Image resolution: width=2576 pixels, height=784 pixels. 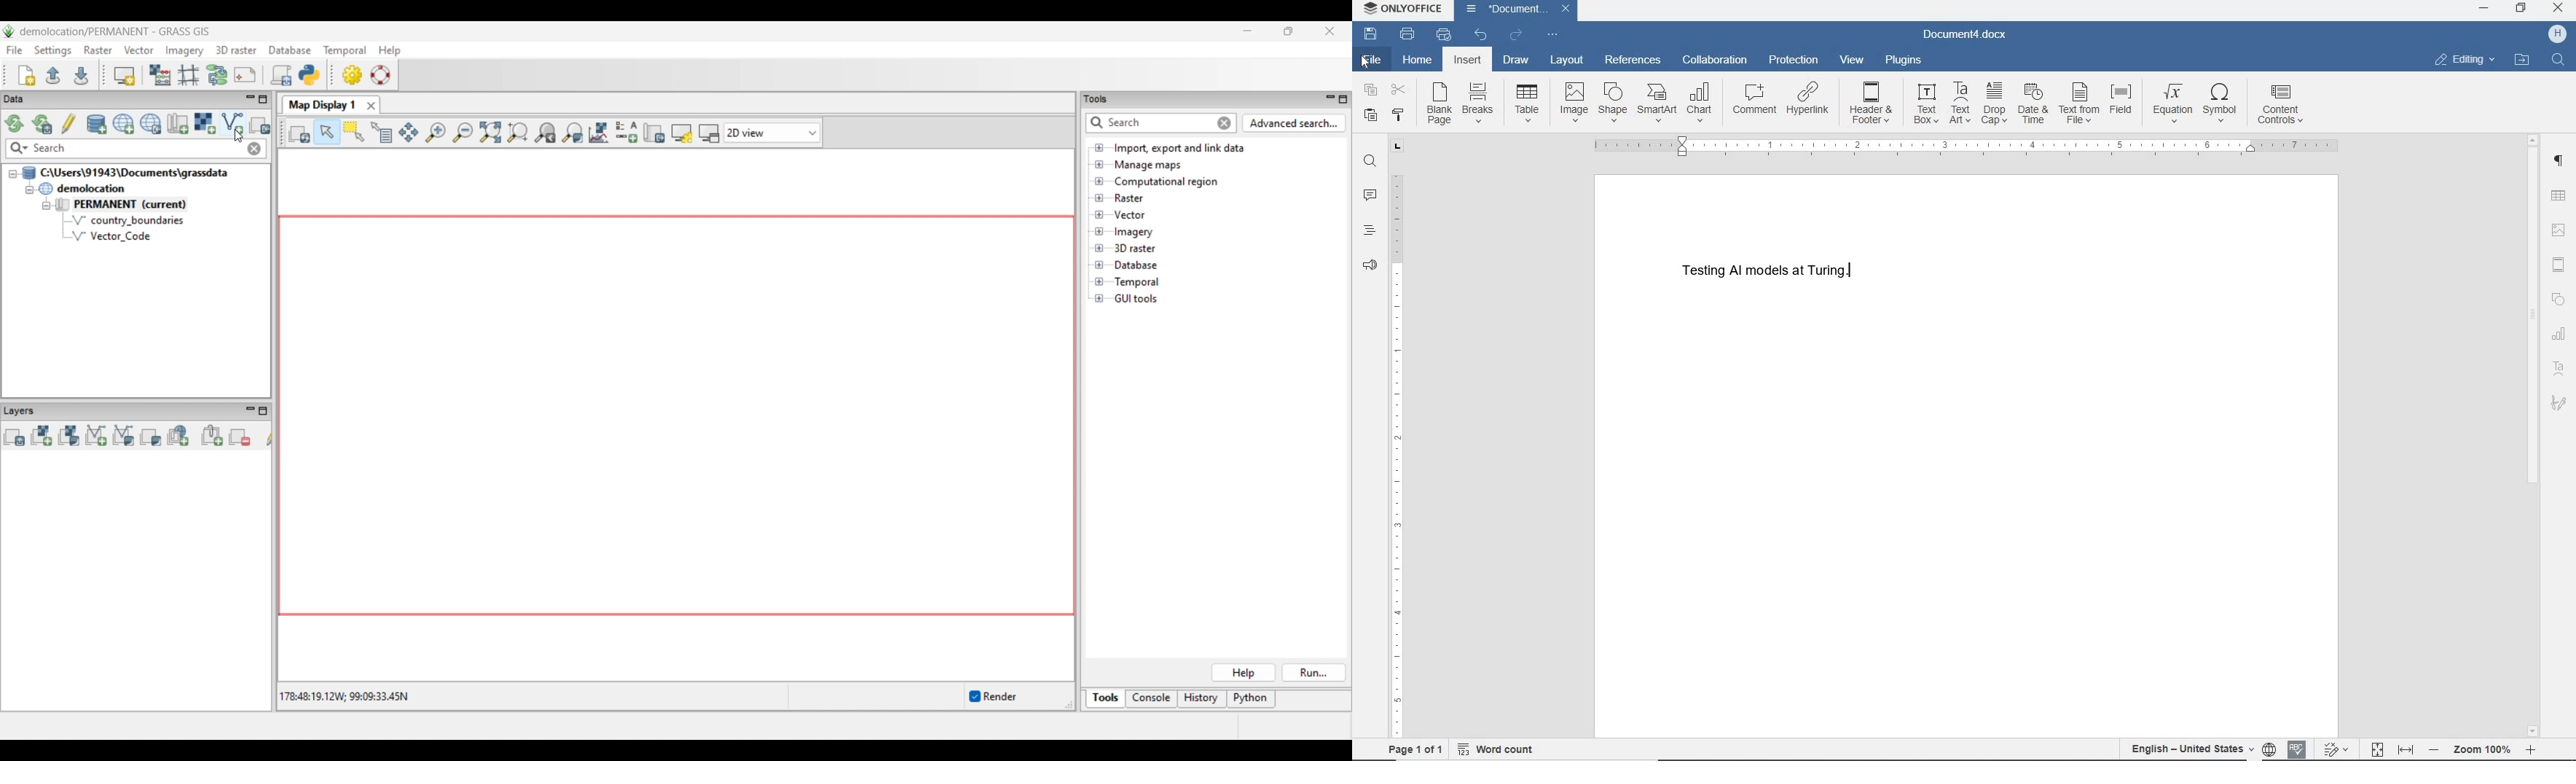 I want to click on save, so click(x=1369, y=35).